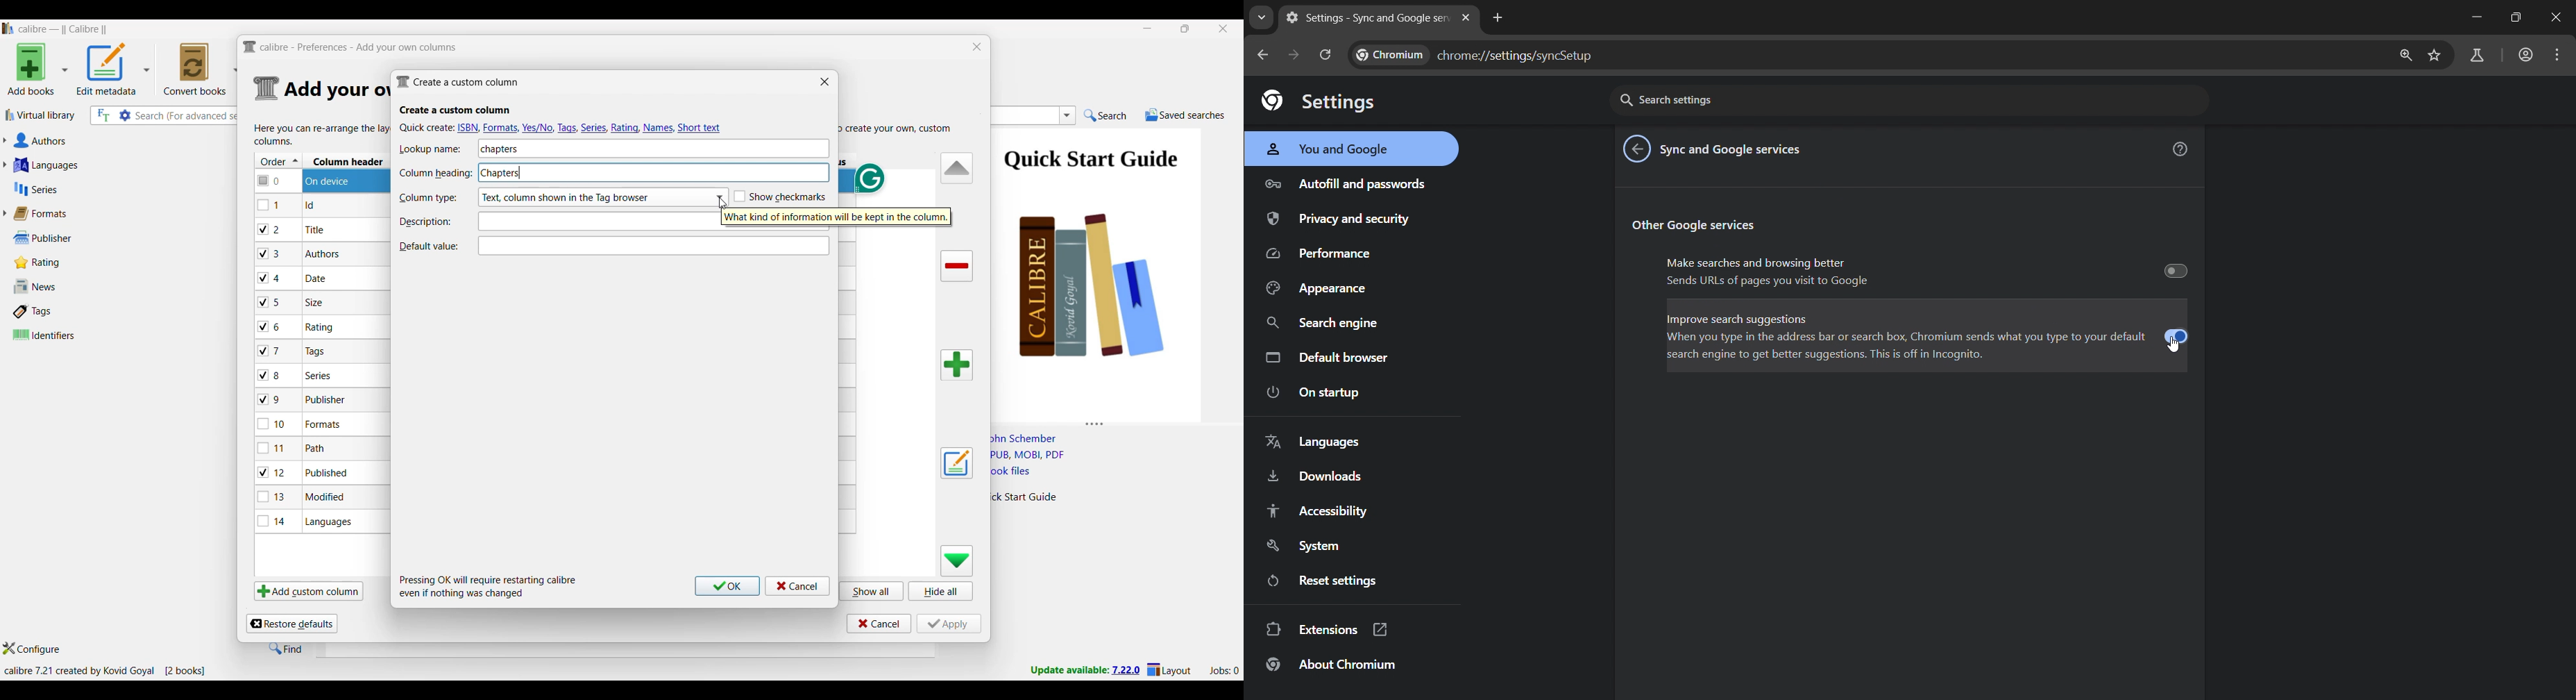  What do you see at coordinates (188, 116) in the screenshot?
I see `Input search here` at bounding box center [188, 116].